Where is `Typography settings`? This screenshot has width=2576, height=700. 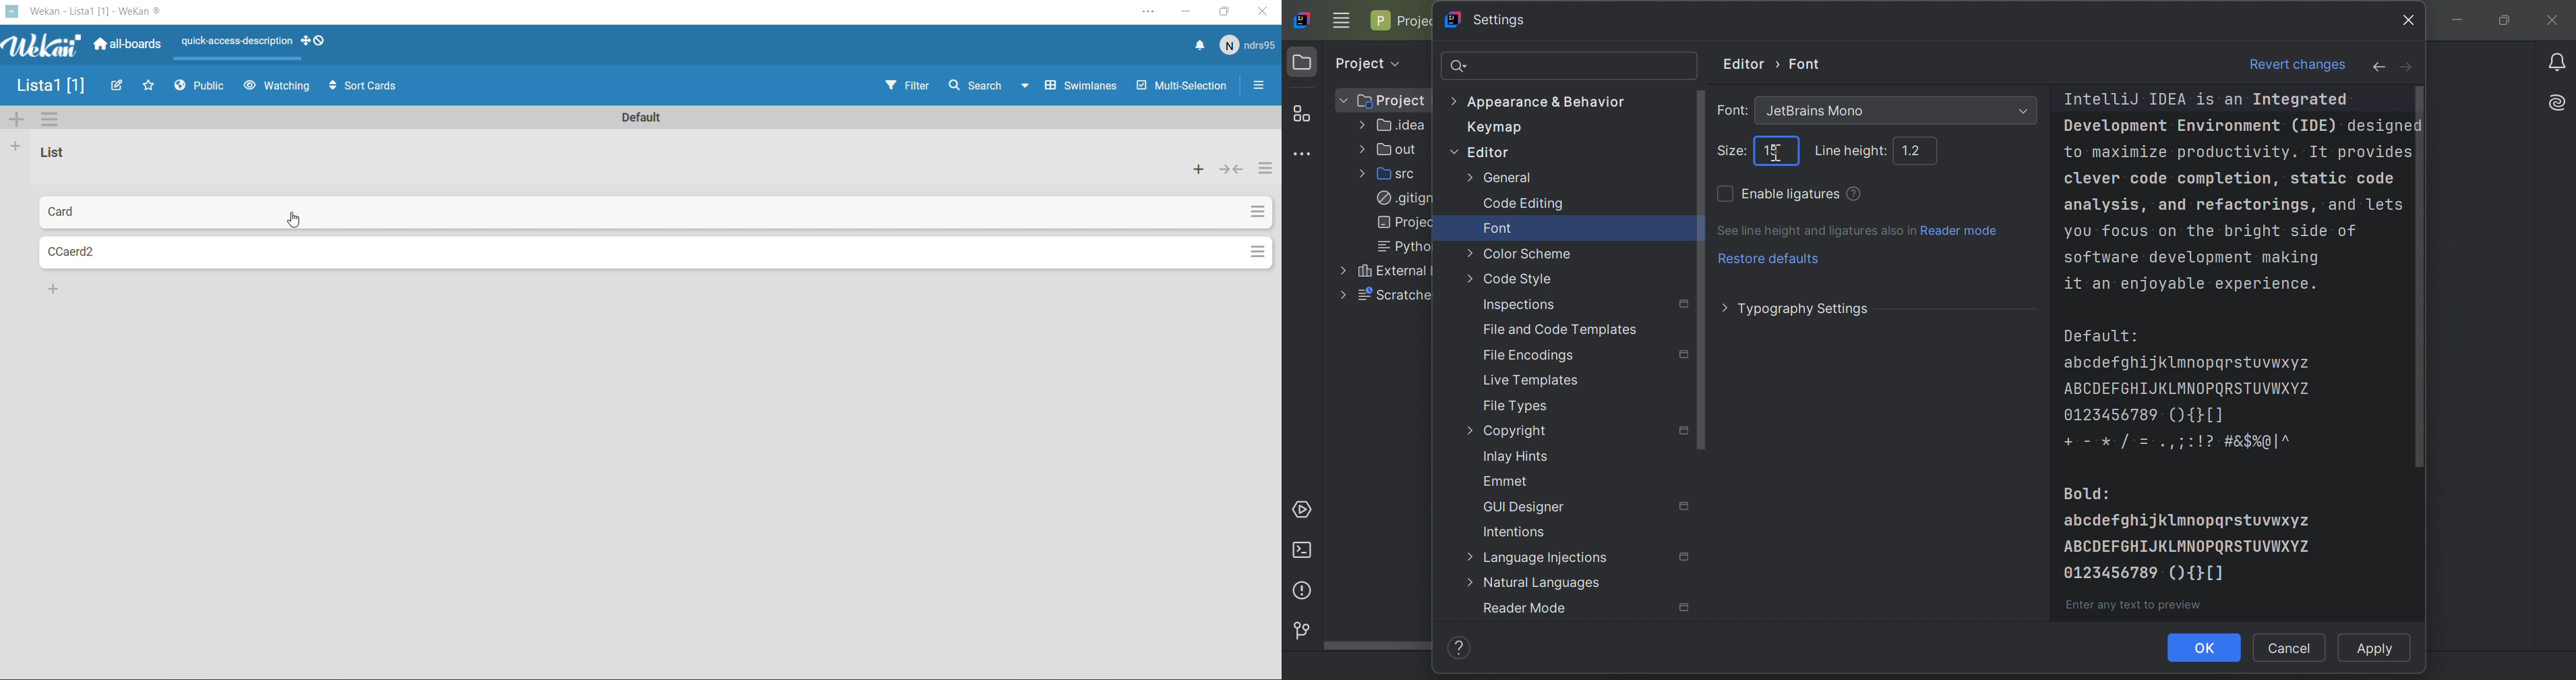
Typography settings is located at coordinates (1801, 308).